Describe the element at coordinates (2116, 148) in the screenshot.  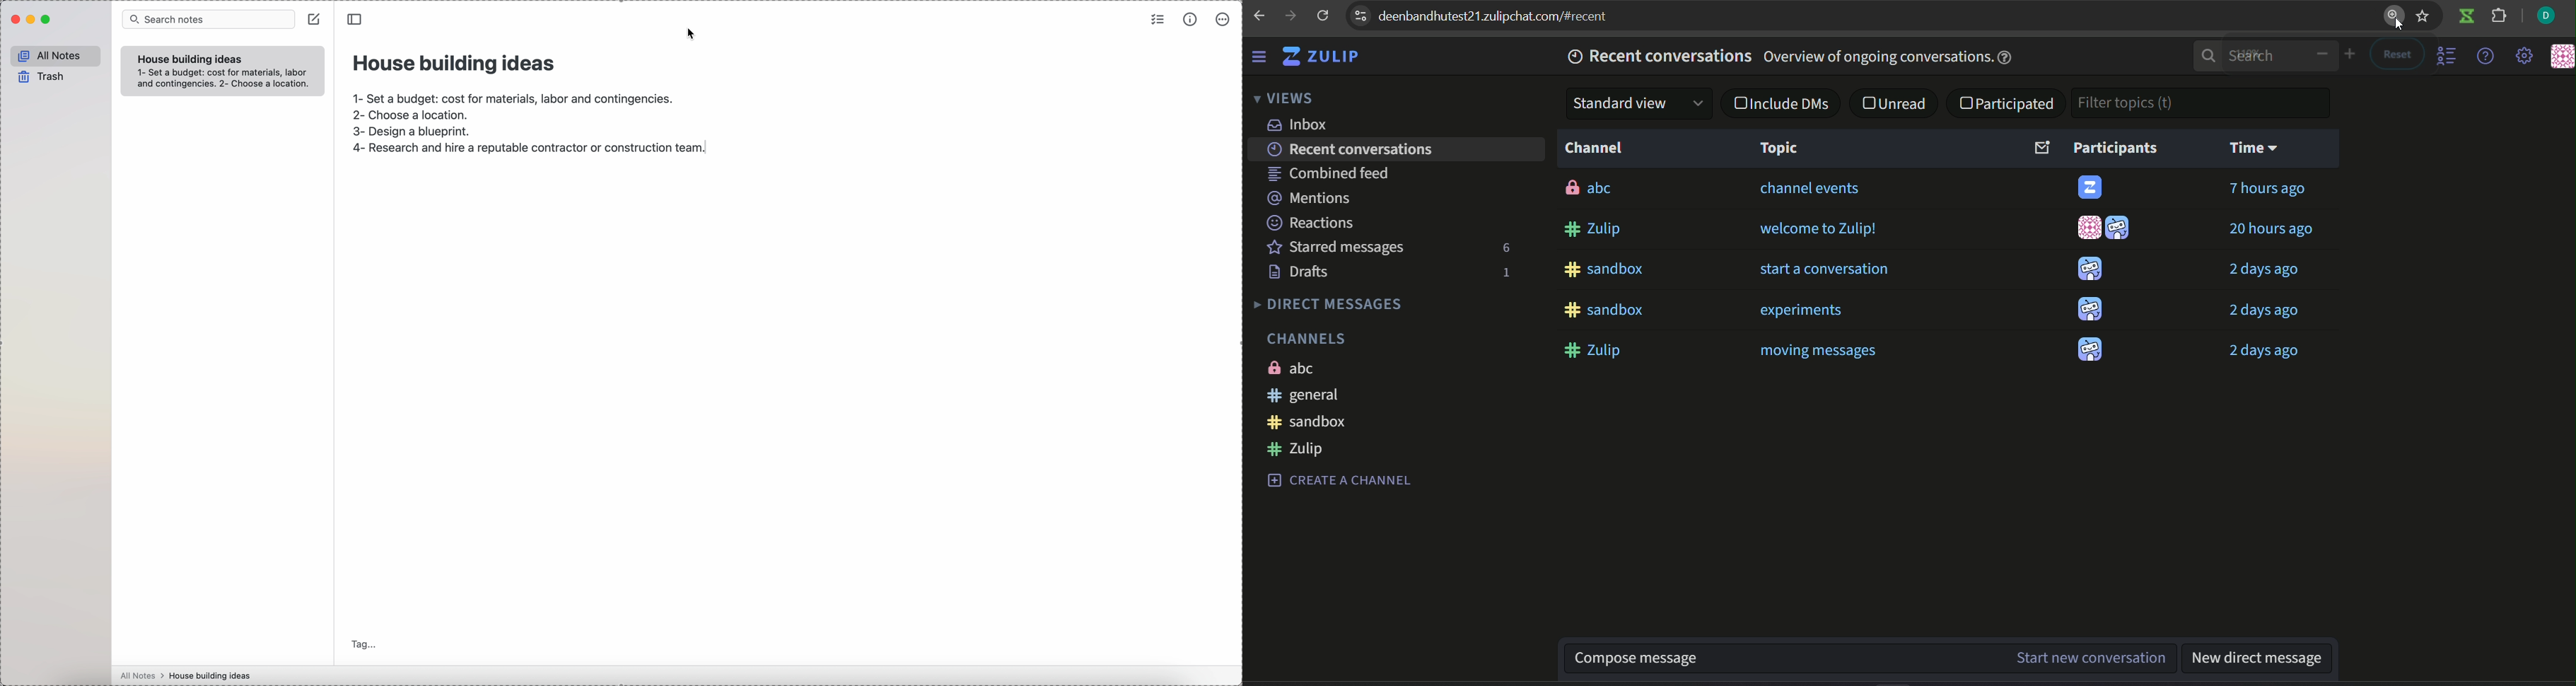
I see `Participants` at that location.